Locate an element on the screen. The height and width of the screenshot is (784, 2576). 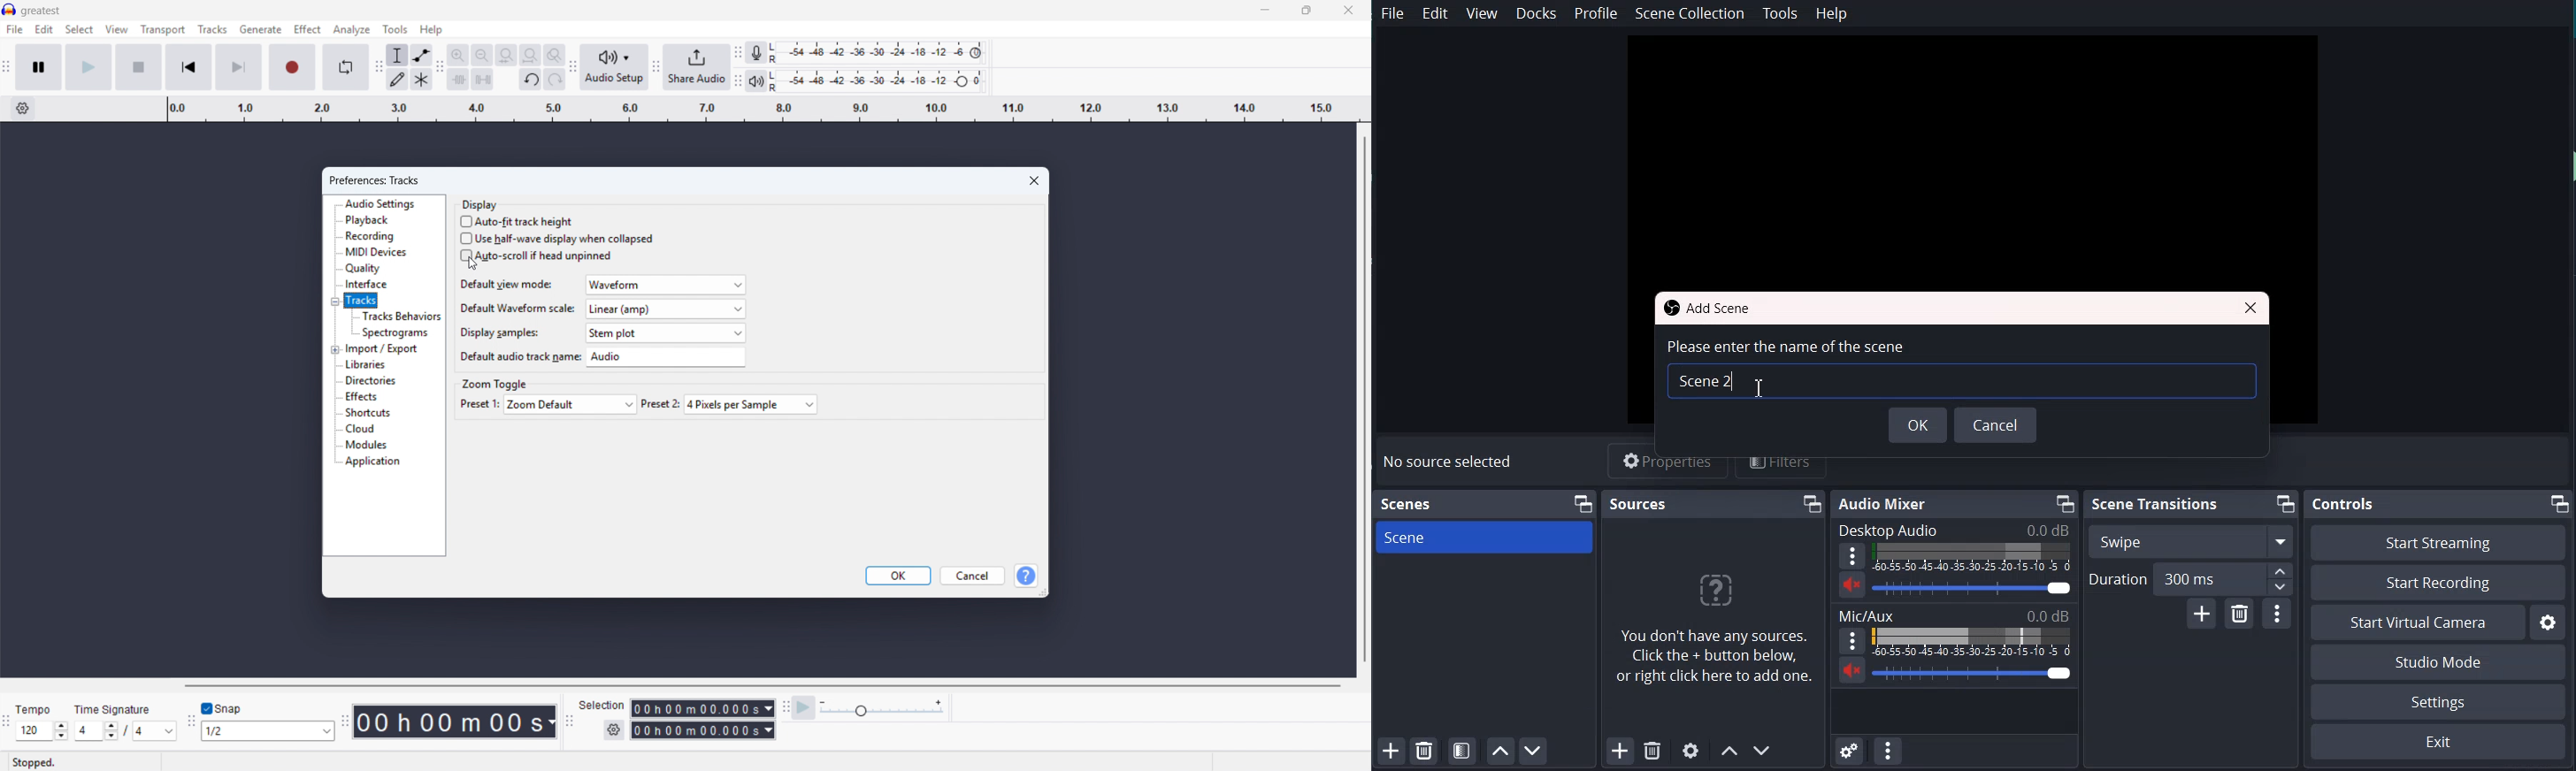
Docks is located at coordinates (1537, 13).